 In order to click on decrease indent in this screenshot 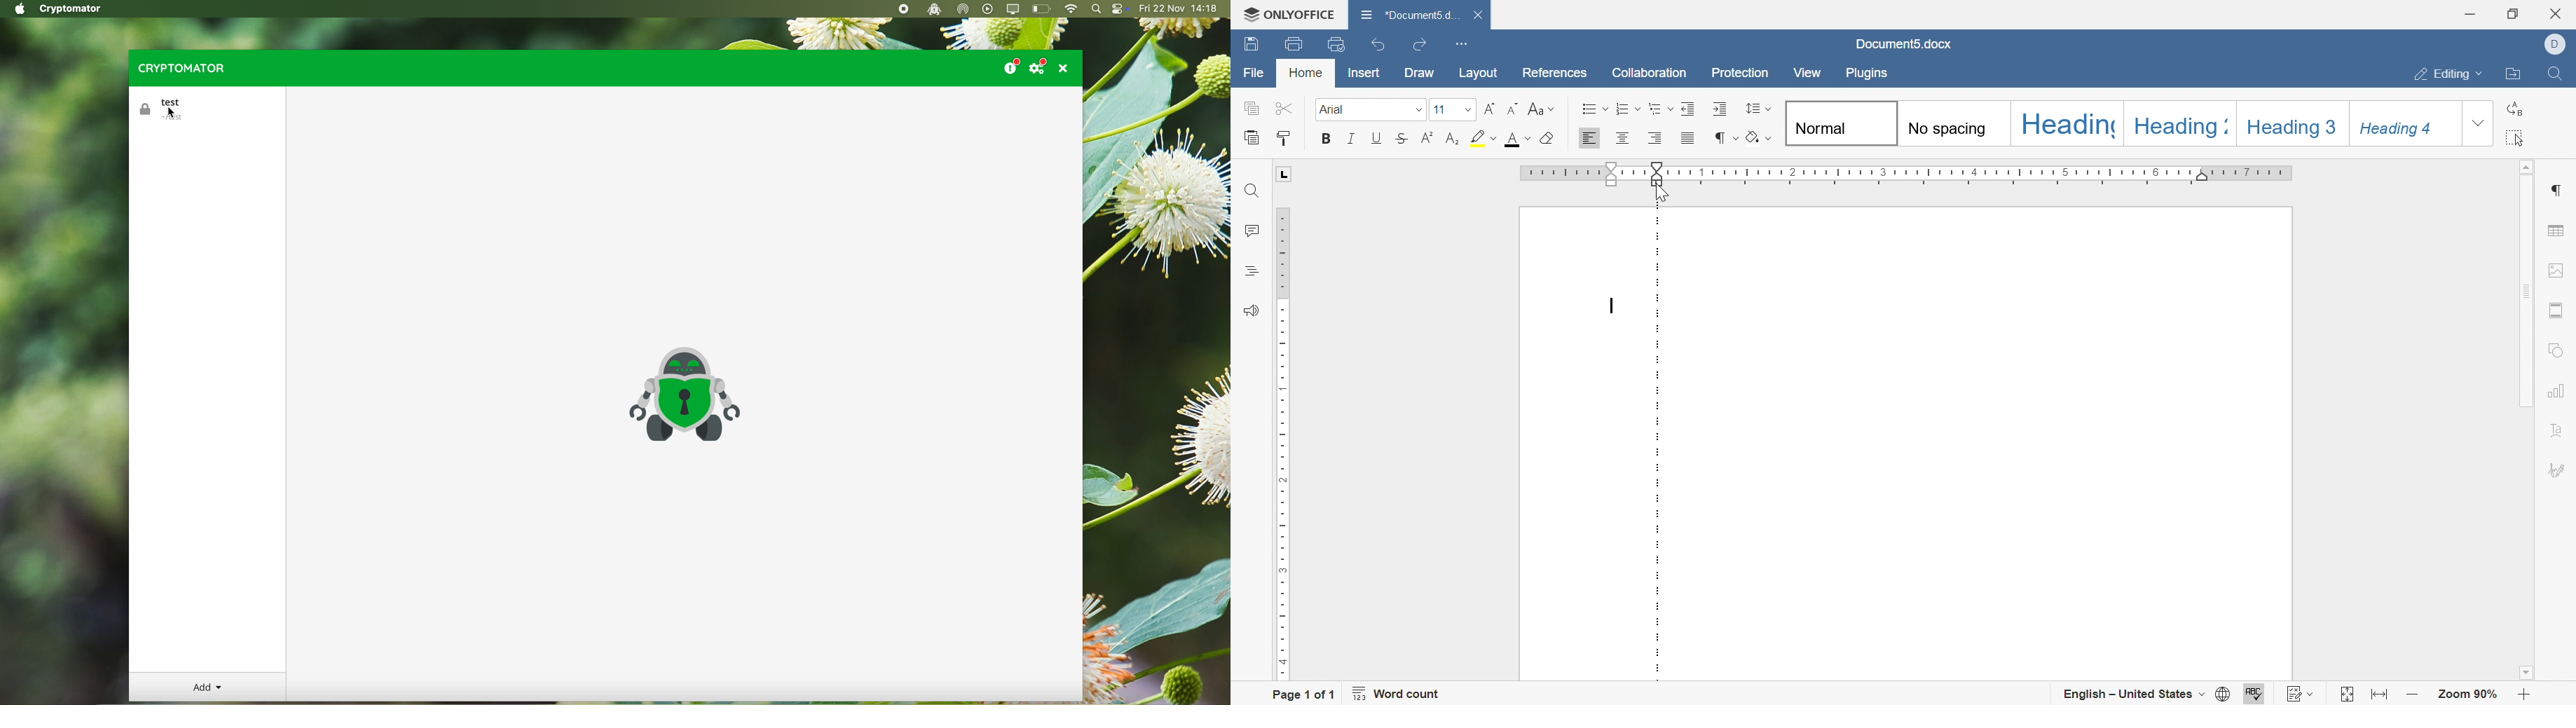, I will do `click(1689, 108)`.